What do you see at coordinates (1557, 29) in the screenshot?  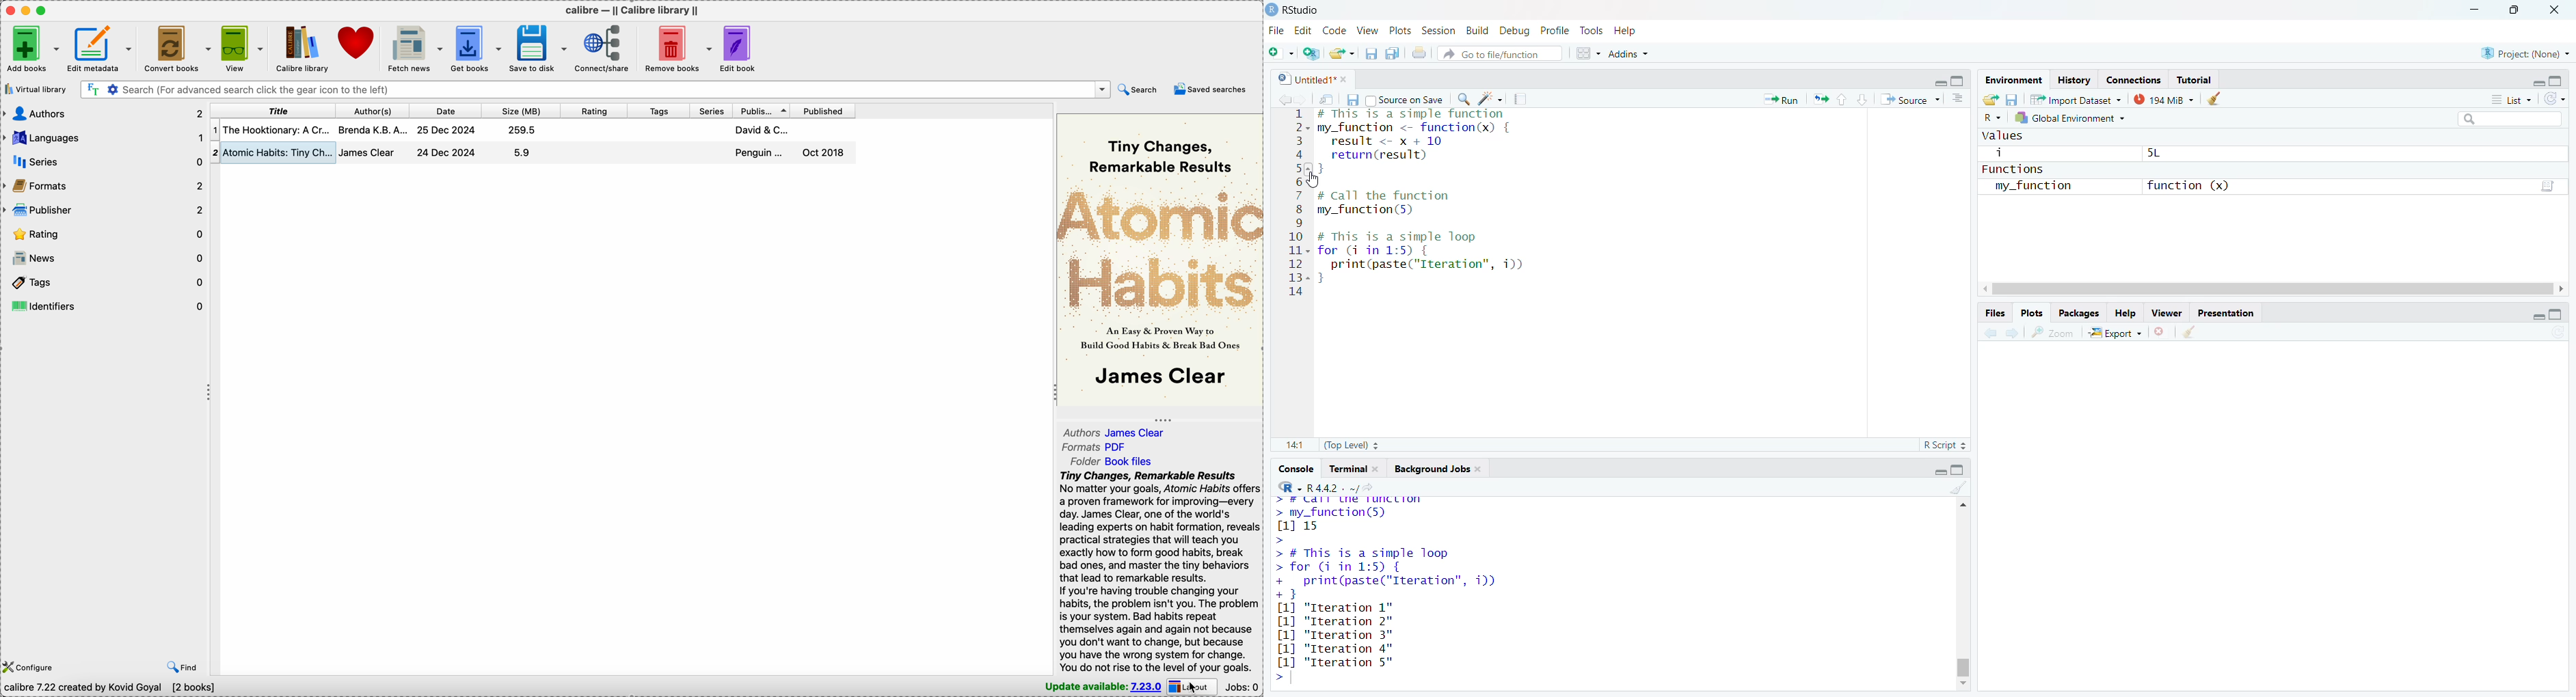 I see `profile` at bounding box center [1557, 29].